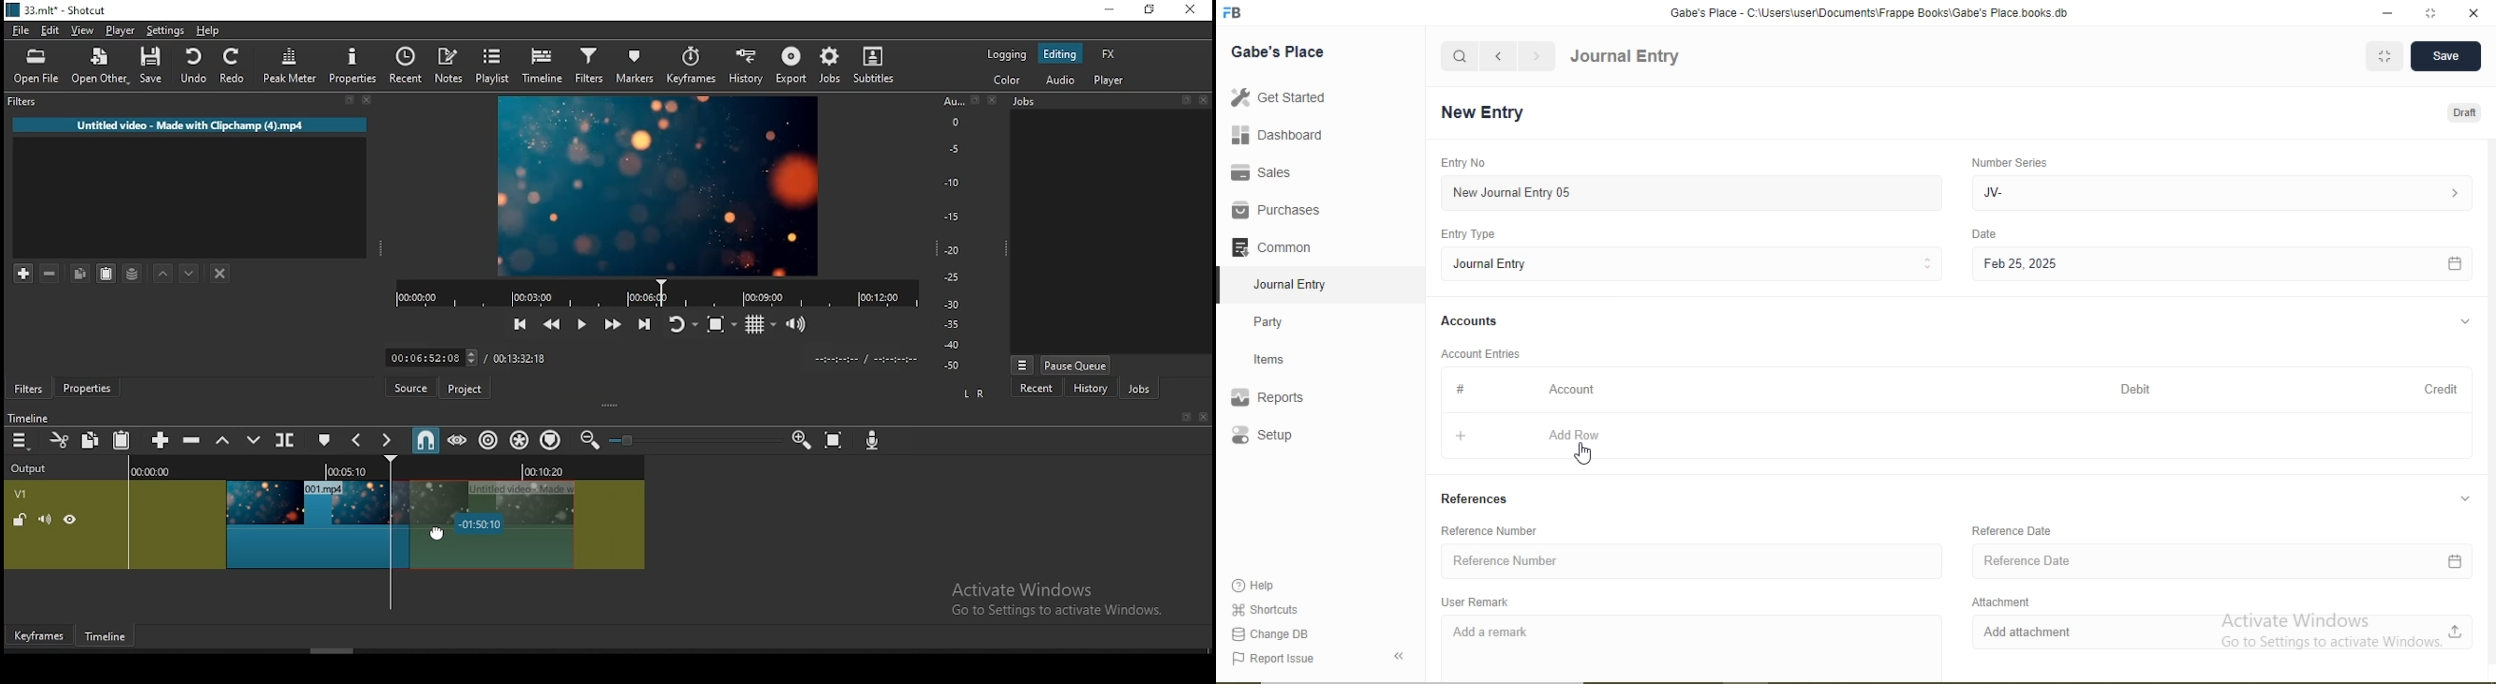 This screenshot has width=2520, height=700. Describe the element at coordinates (1954, 437) in the screenshot. I see `+ Add Row` at that location.